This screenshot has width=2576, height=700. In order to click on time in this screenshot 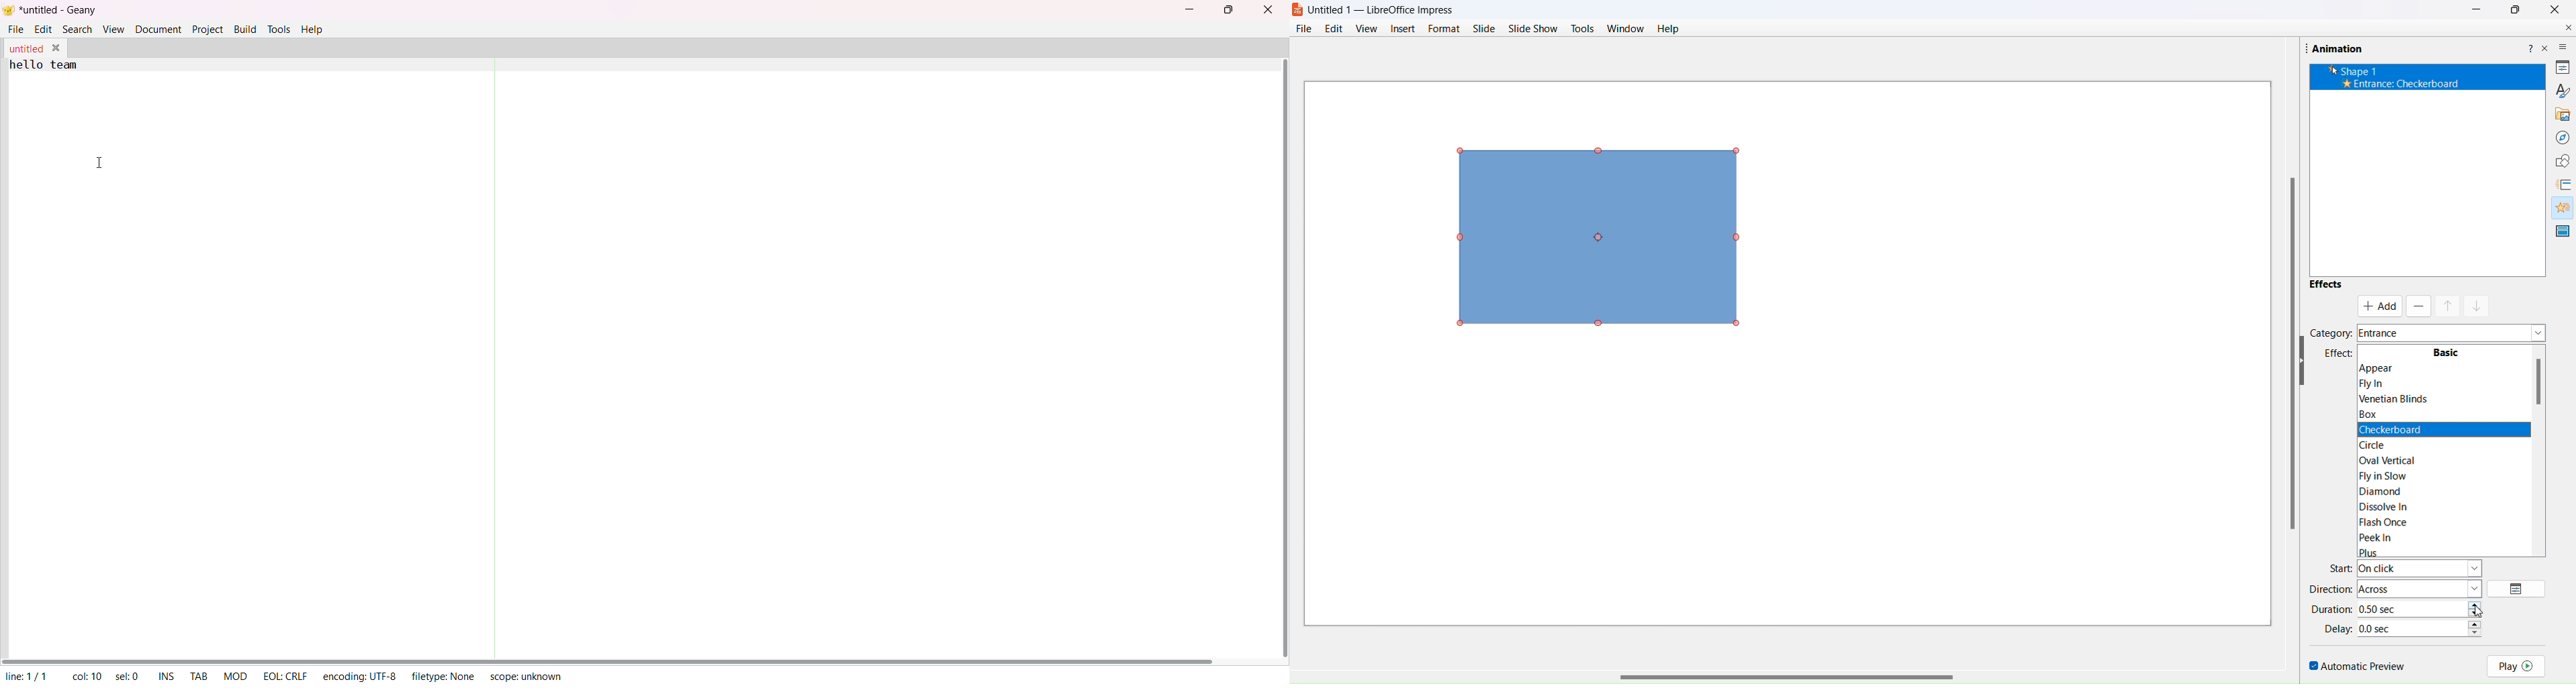, I will do `click(2413, 626)`.